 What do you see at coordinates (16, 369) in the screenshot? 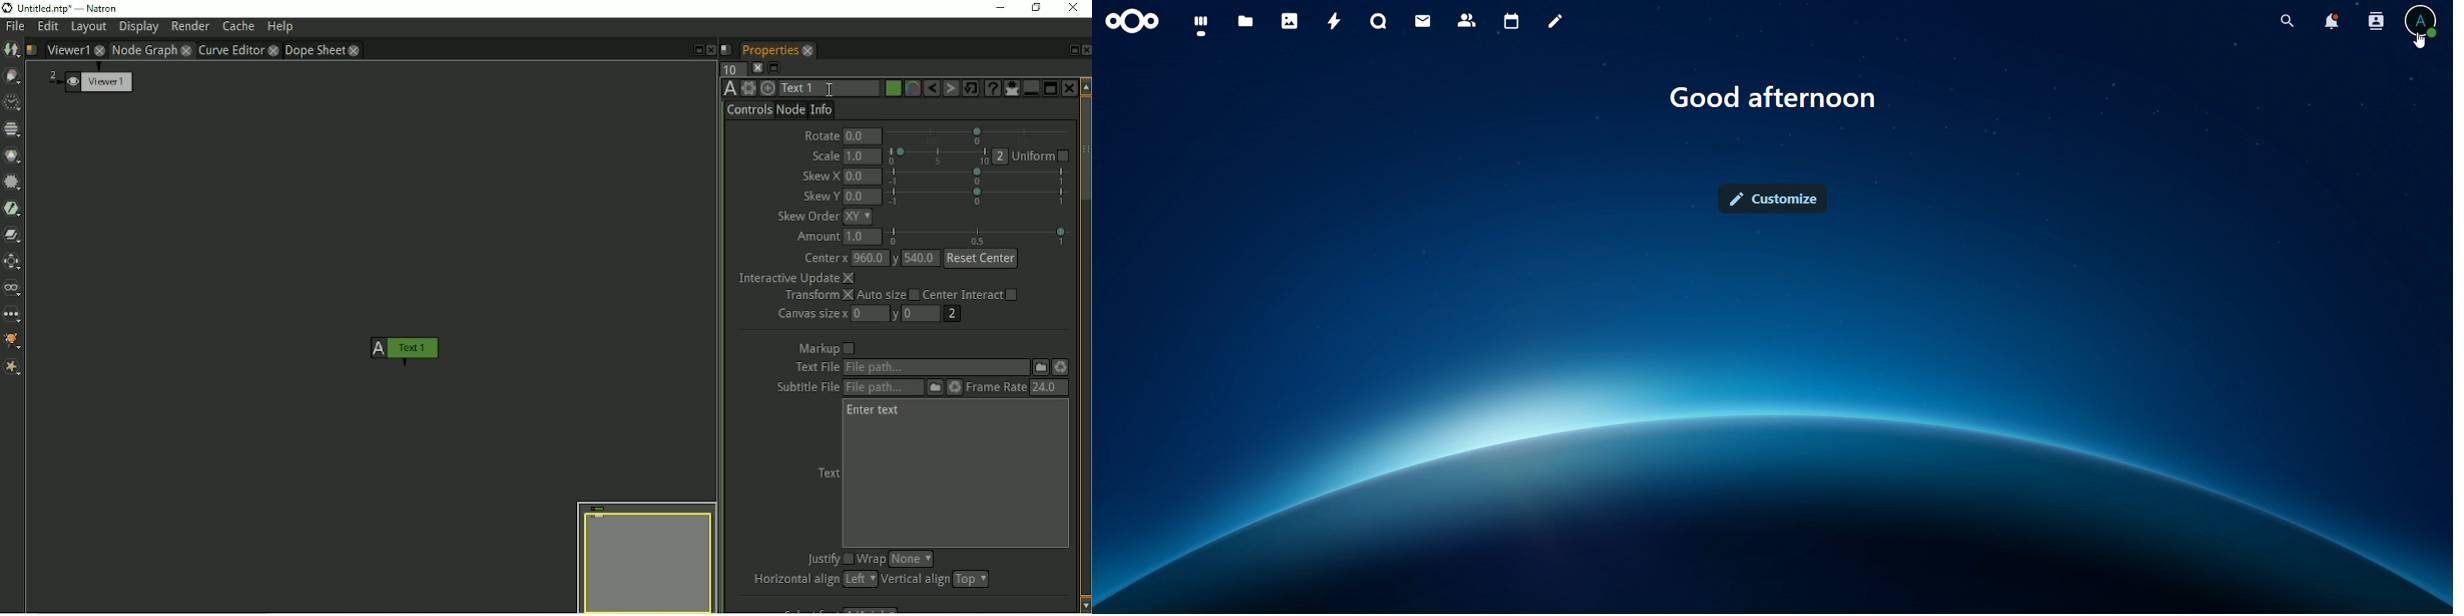
I see `Extra` at bounding box center [16, 369].